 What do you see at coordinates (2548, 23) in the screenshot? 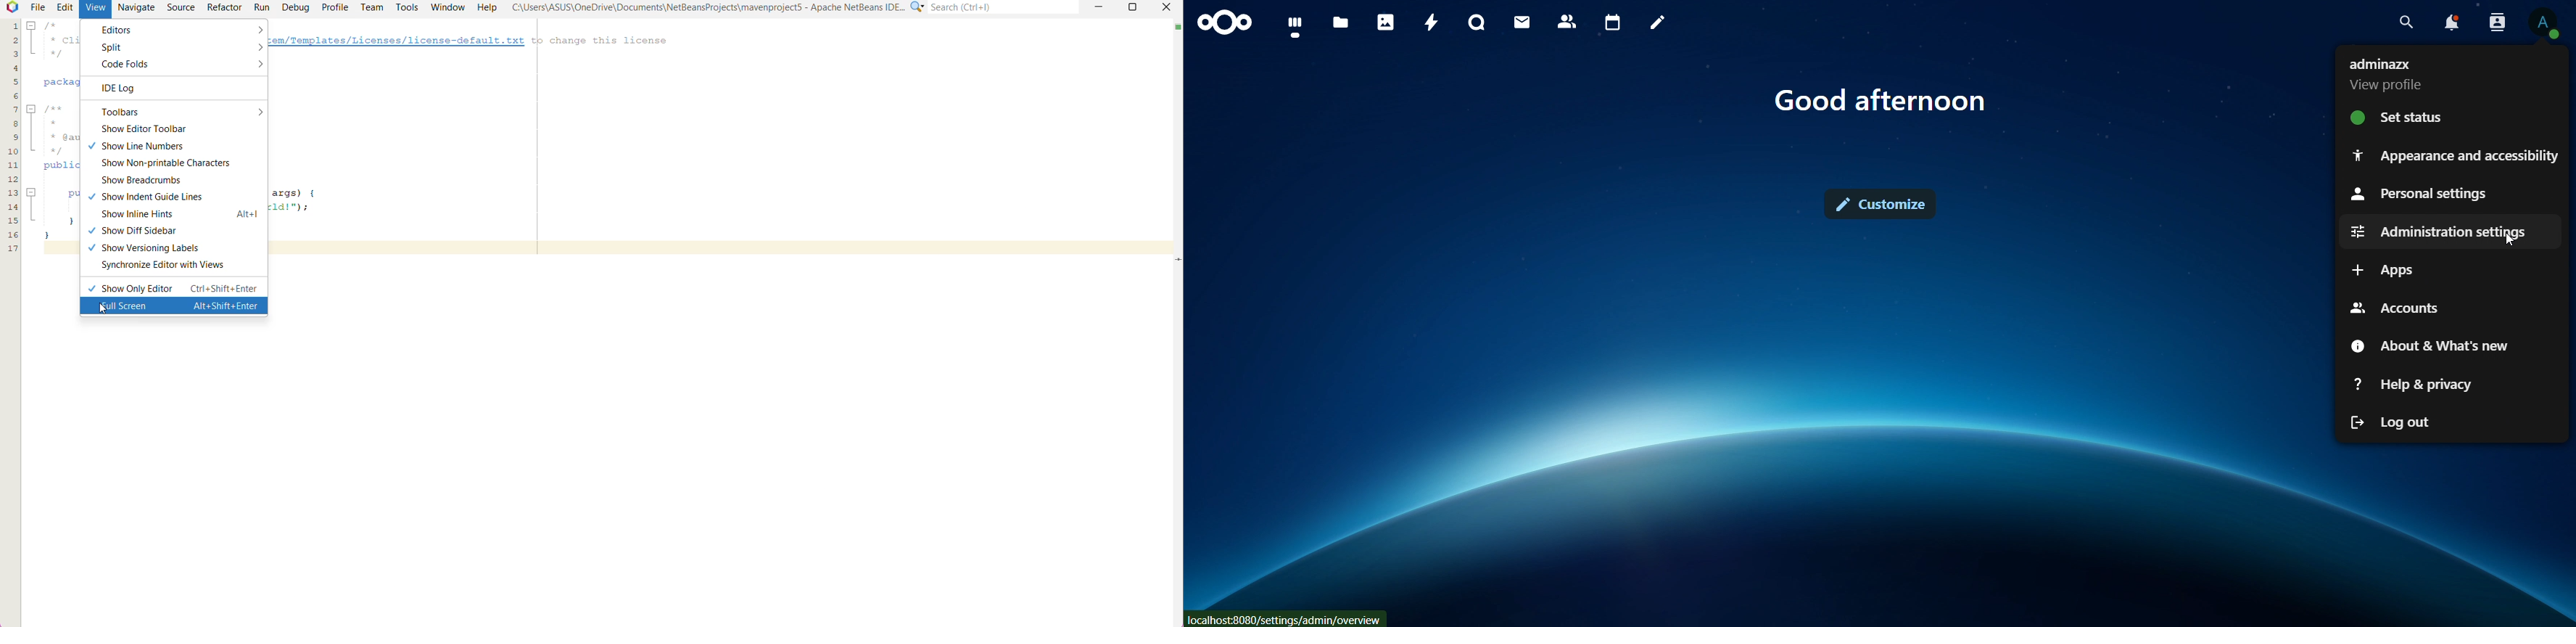
I see `View Profile` at bounding box center [2548, 23].